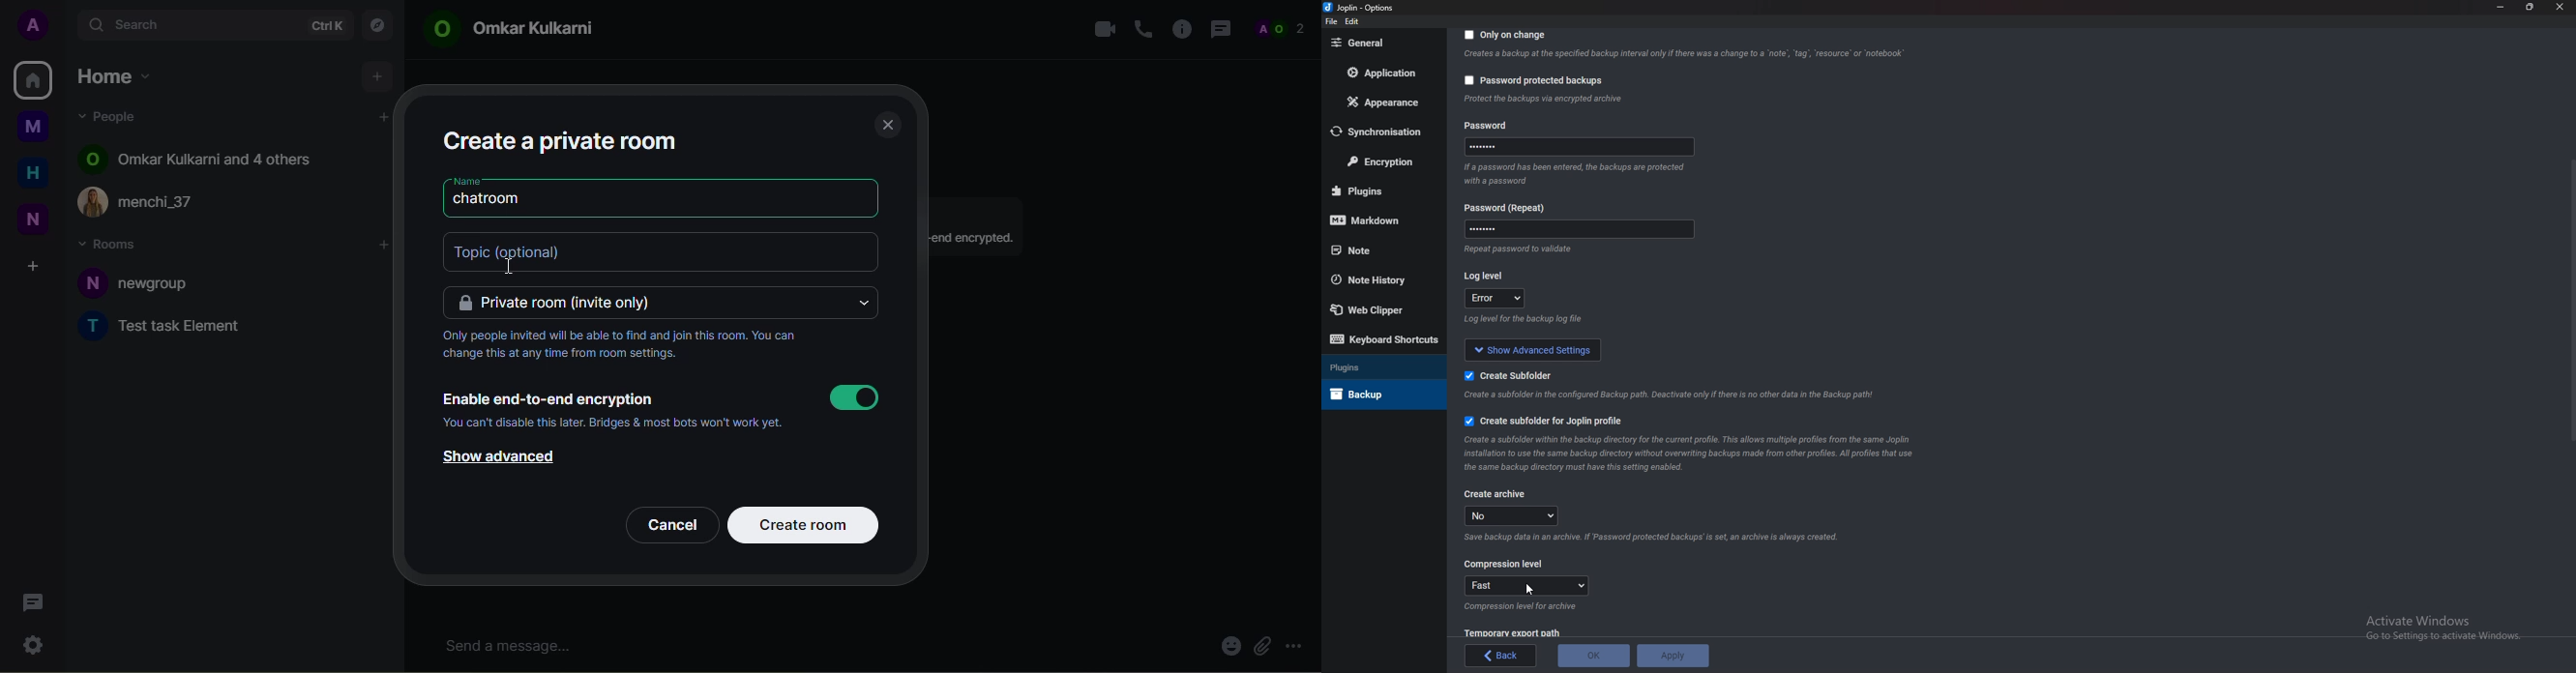  Describe the element at coordinates (1384, 338) in the screenshot. I see `Keyboard shortcuts` at that location.